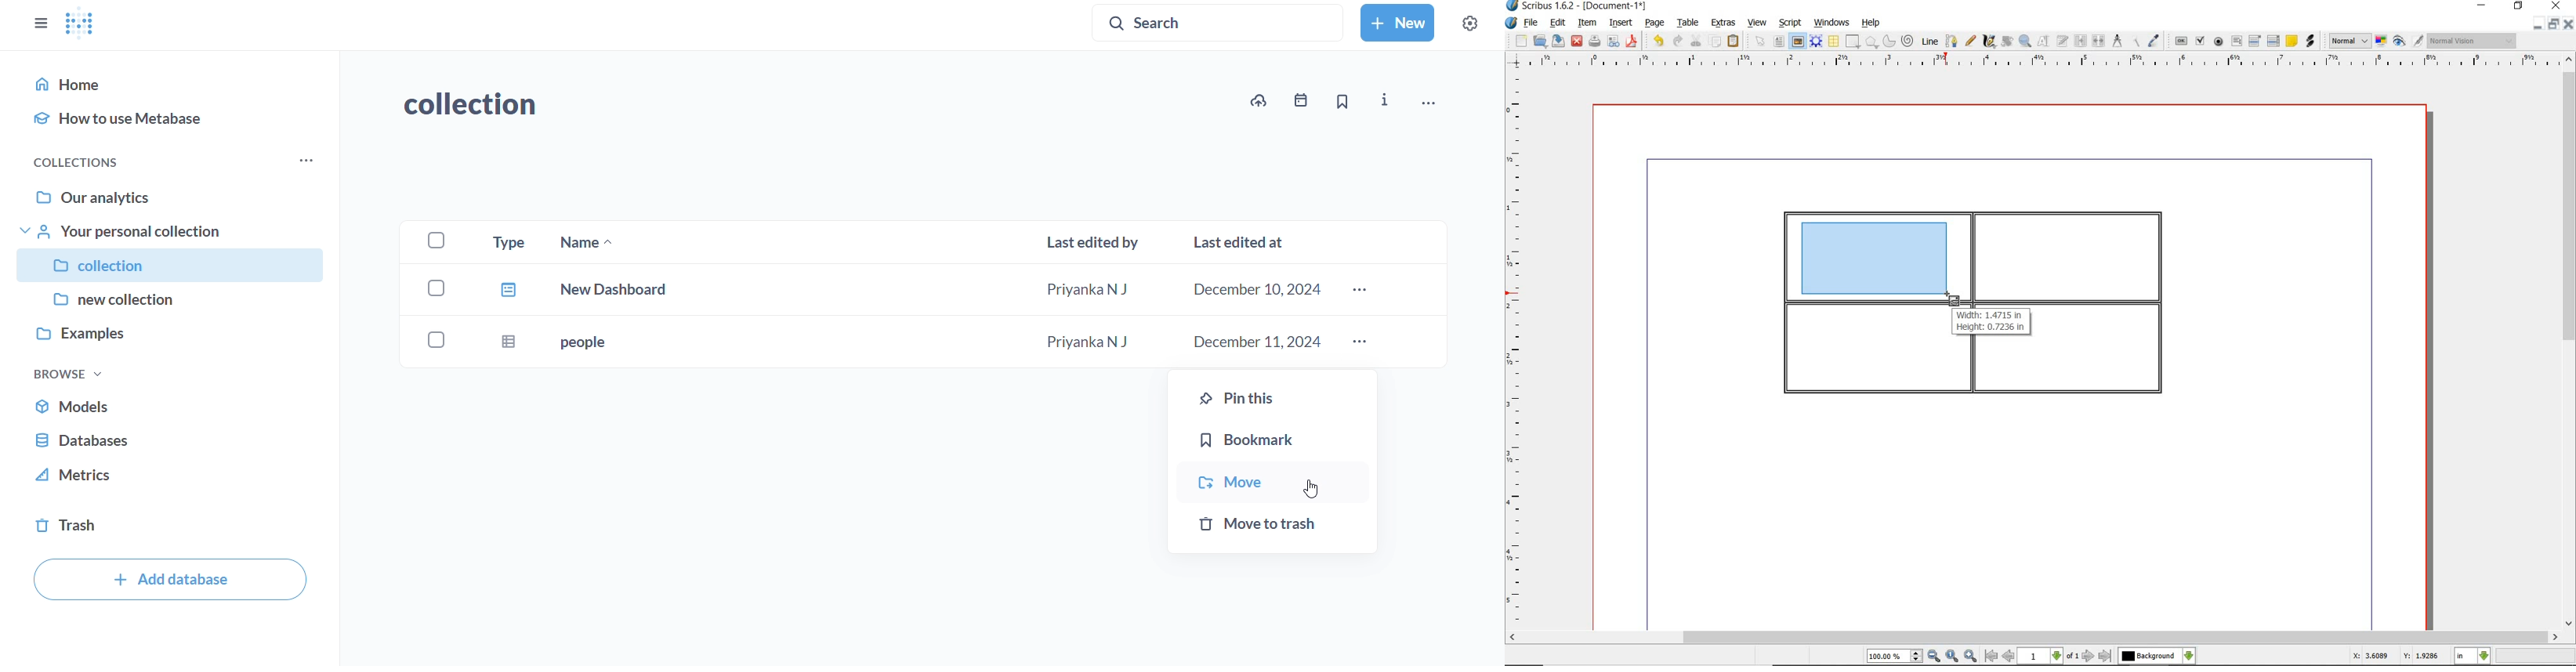 This screenshot has height=672, width=2576. What do you see at coordinates (2568, 24) in the screenshot?
I see `close` at bounding box center [2568, 24].